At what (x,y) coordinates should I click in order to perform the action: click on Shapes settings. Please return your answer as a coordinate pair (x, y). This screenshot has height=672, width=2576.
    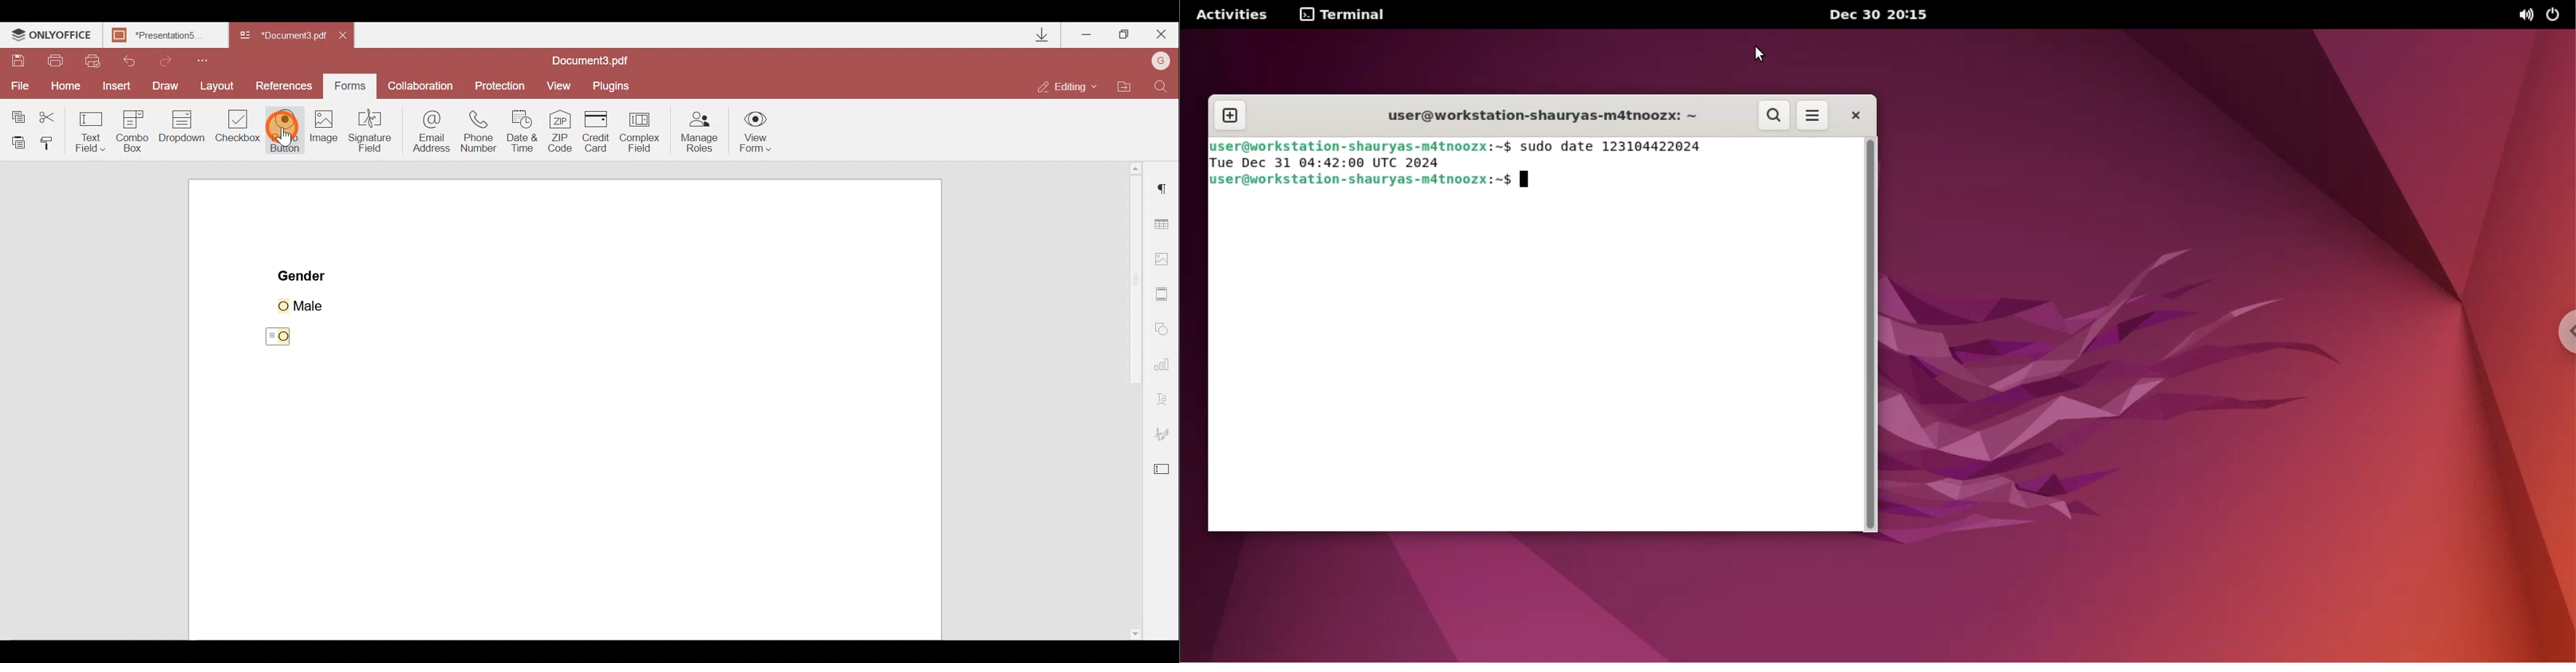
    Looking at the image, I should click on (1165, 330).